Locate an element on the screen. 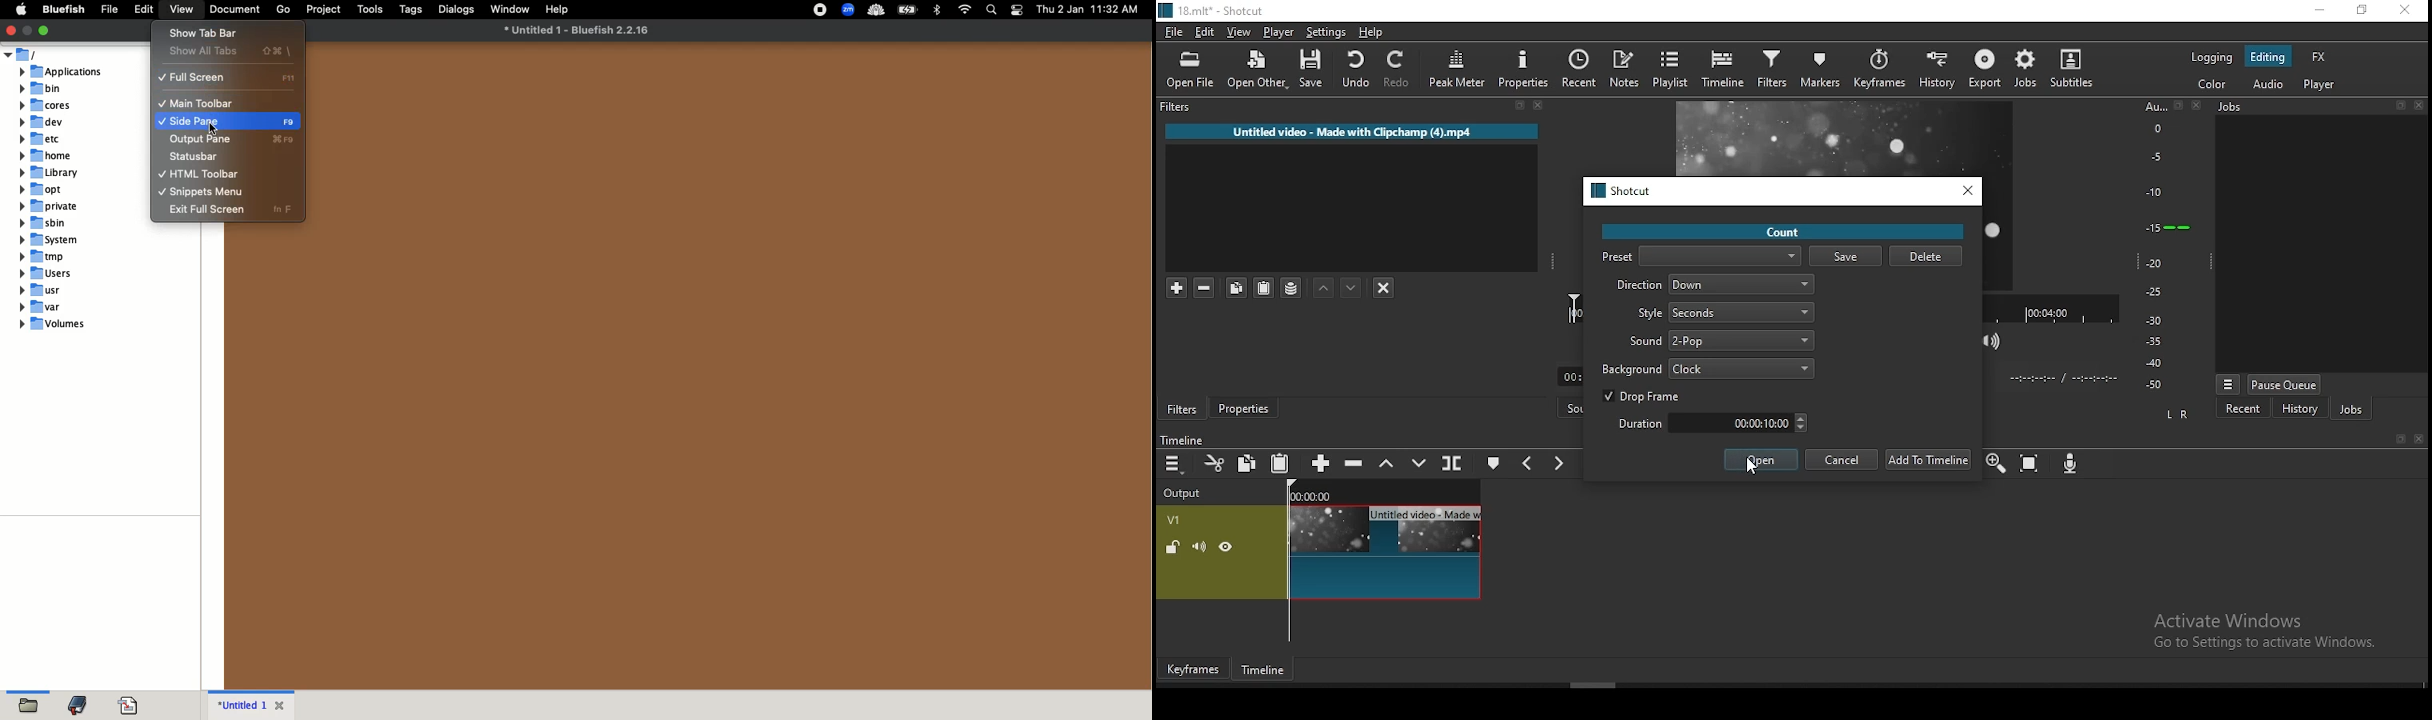  Keyframes is located at coordinates (1191, 669).